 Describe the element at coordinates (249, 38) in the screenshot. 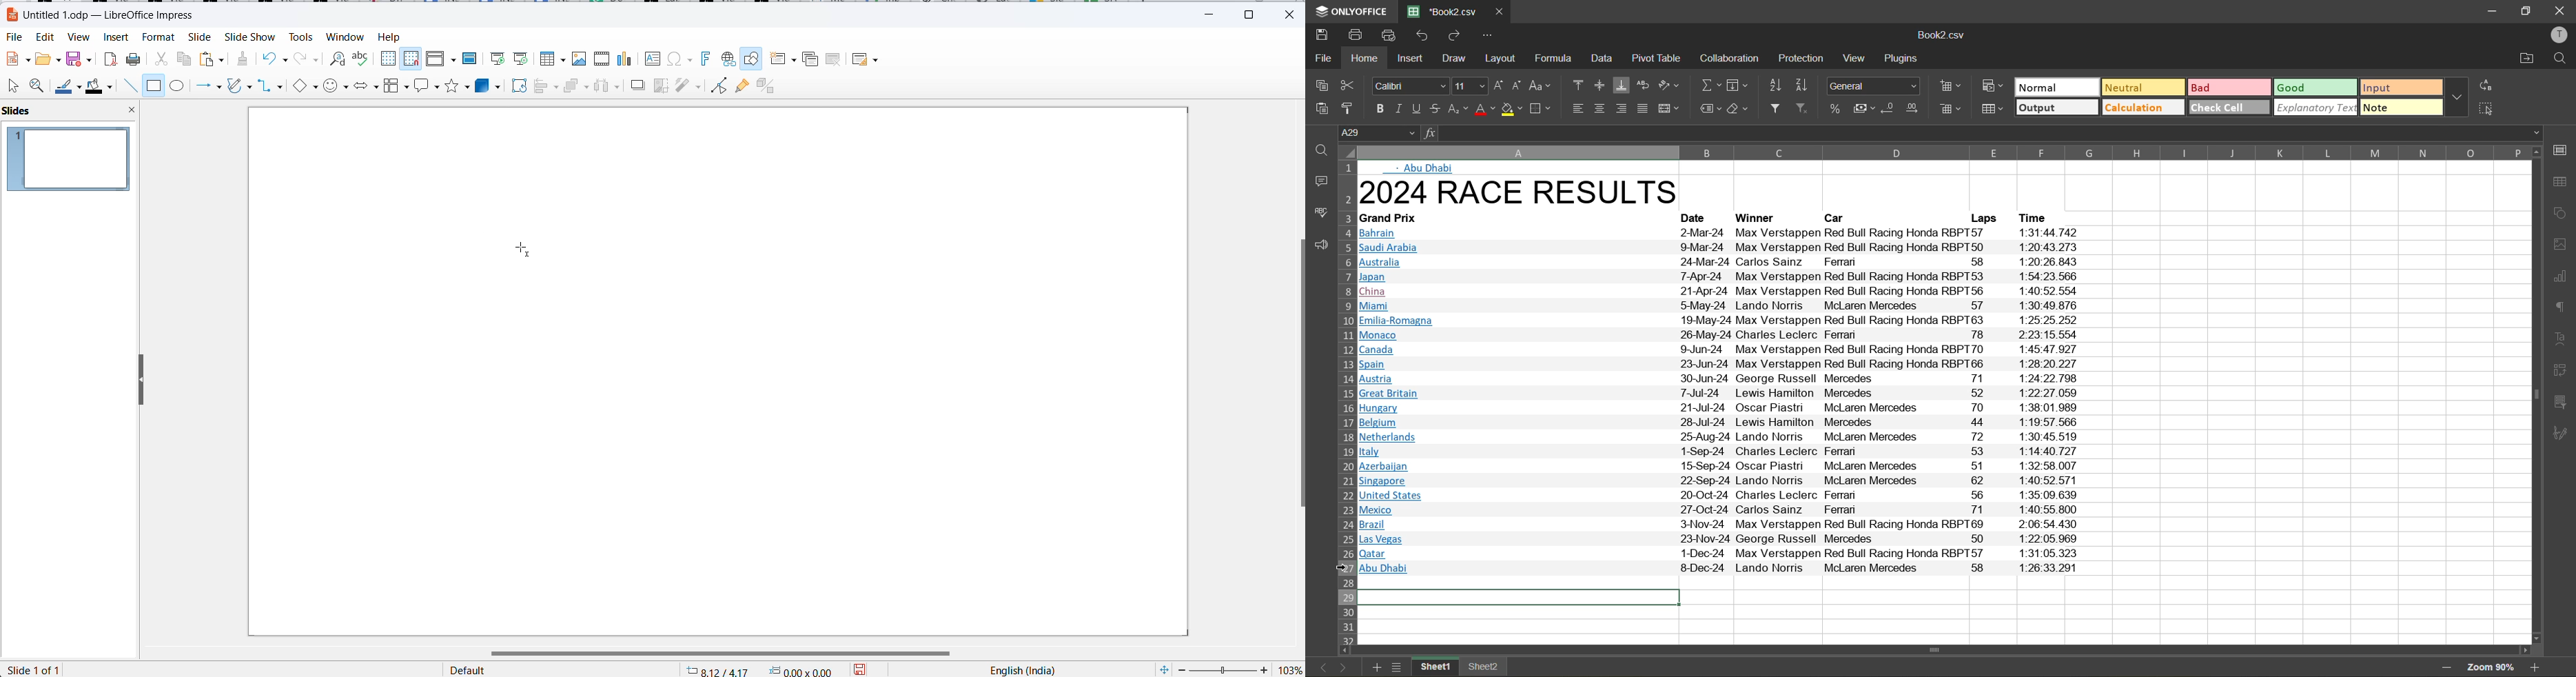

I see `slide show` at that location.